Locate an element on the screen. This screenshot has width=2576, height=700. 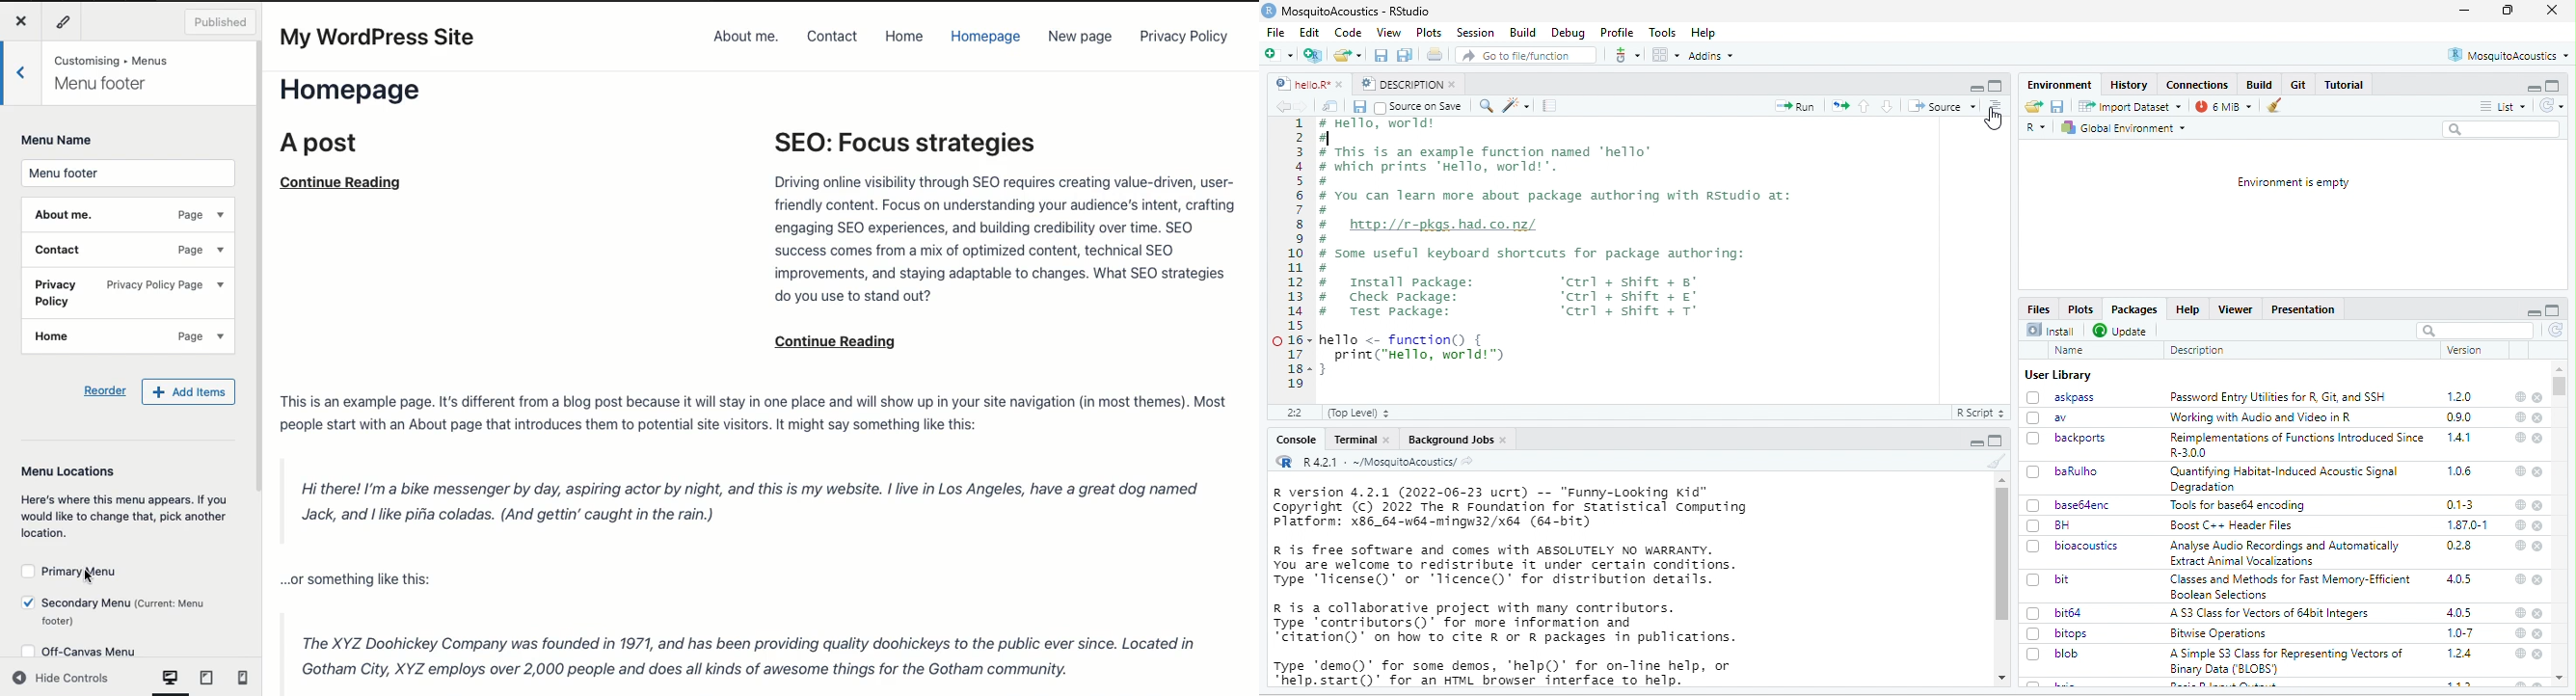
scroll bar is located at coordinates (2003, 554).